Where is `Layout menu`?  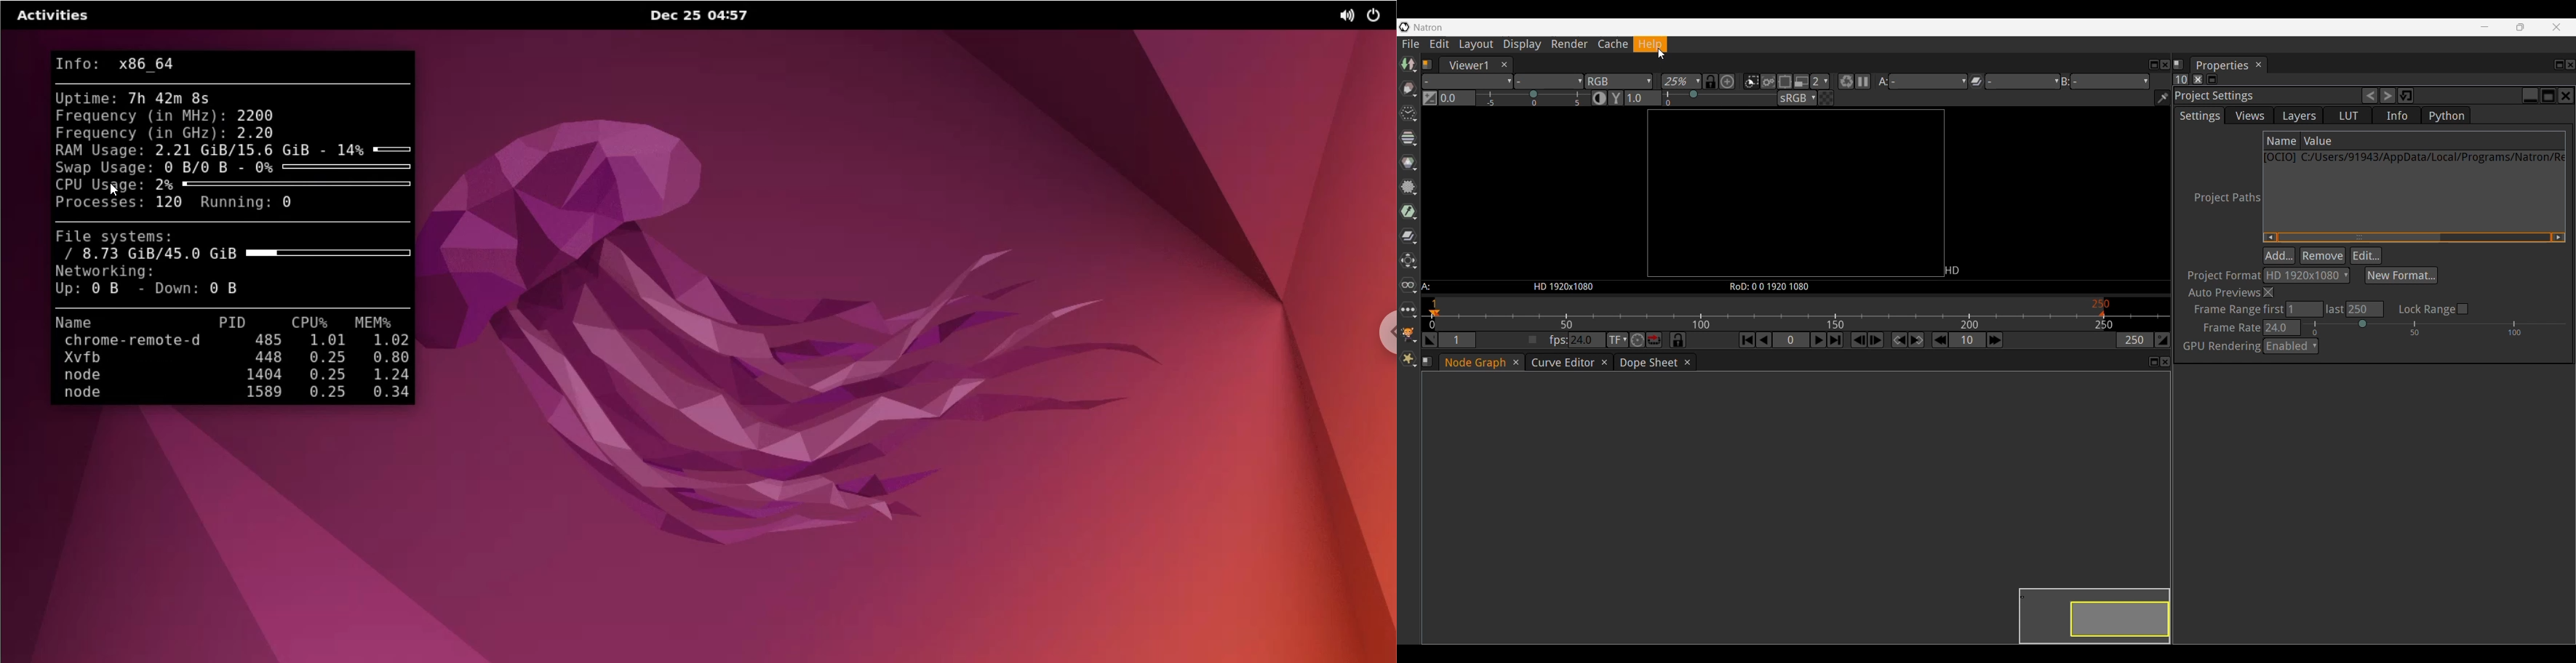
Layout menu is located at coordinates (1476, 44).